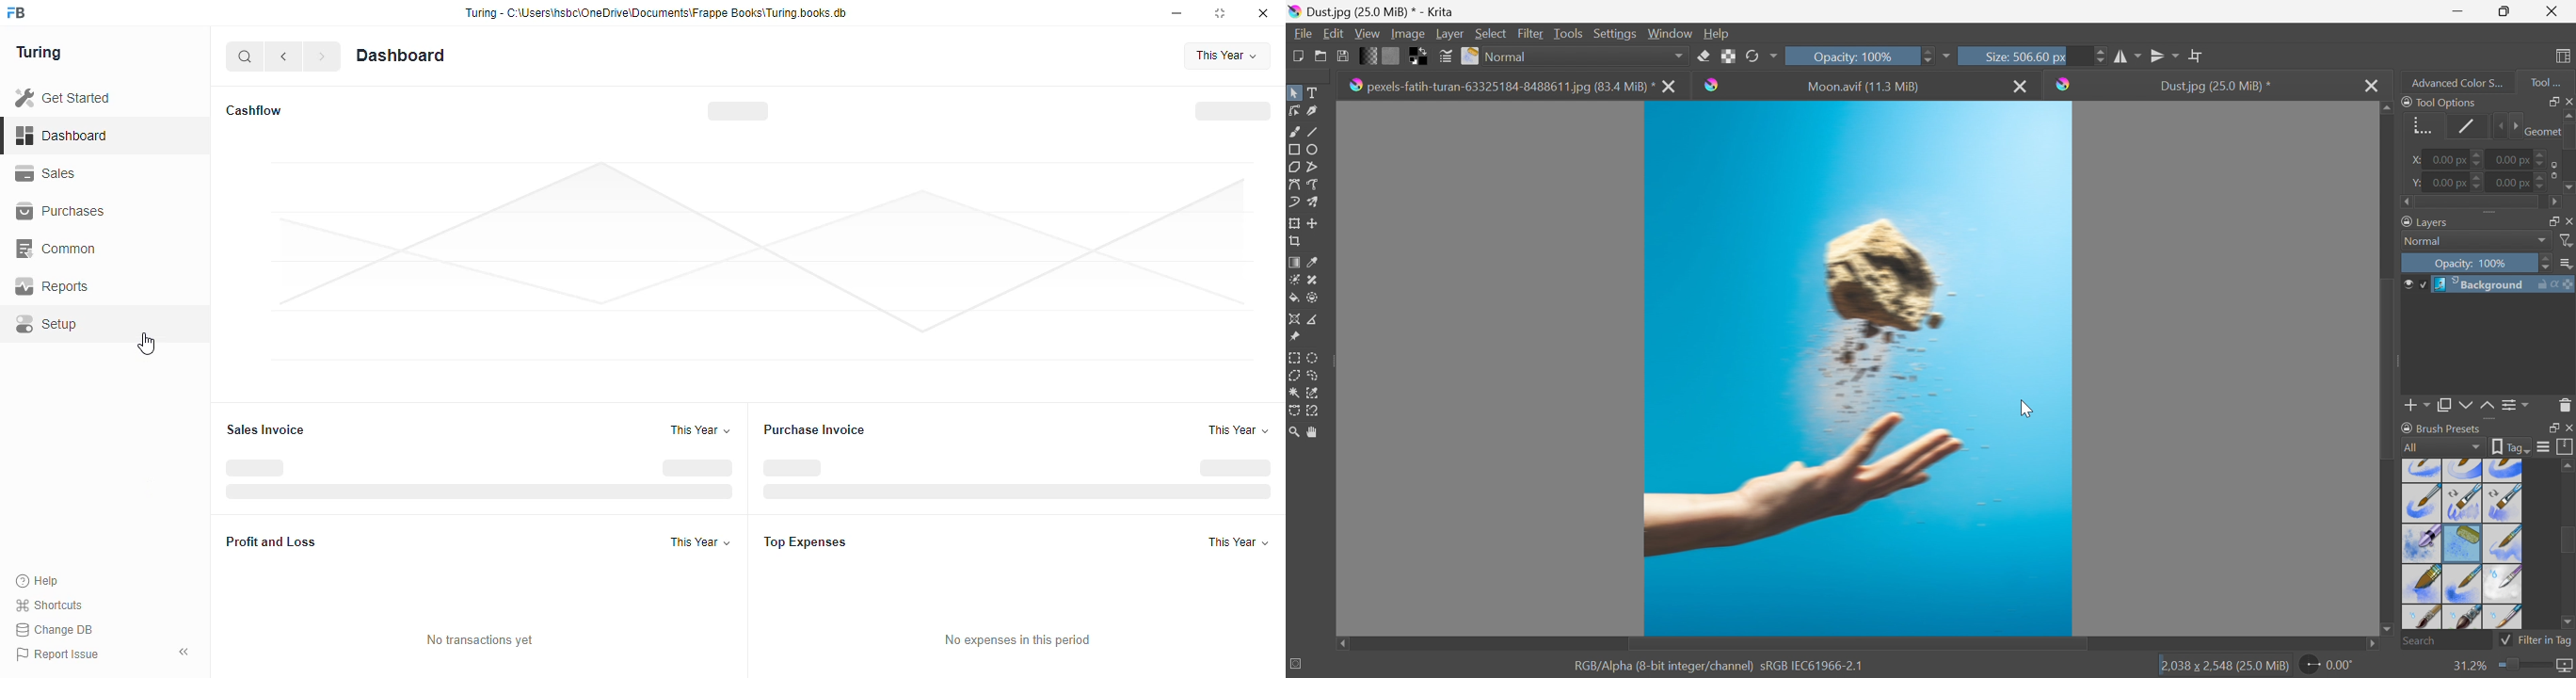 The image size is (2576, 700). Describe the element at coordinates (814, 429) in the screenshot. I see `purchase invoice` at that location.